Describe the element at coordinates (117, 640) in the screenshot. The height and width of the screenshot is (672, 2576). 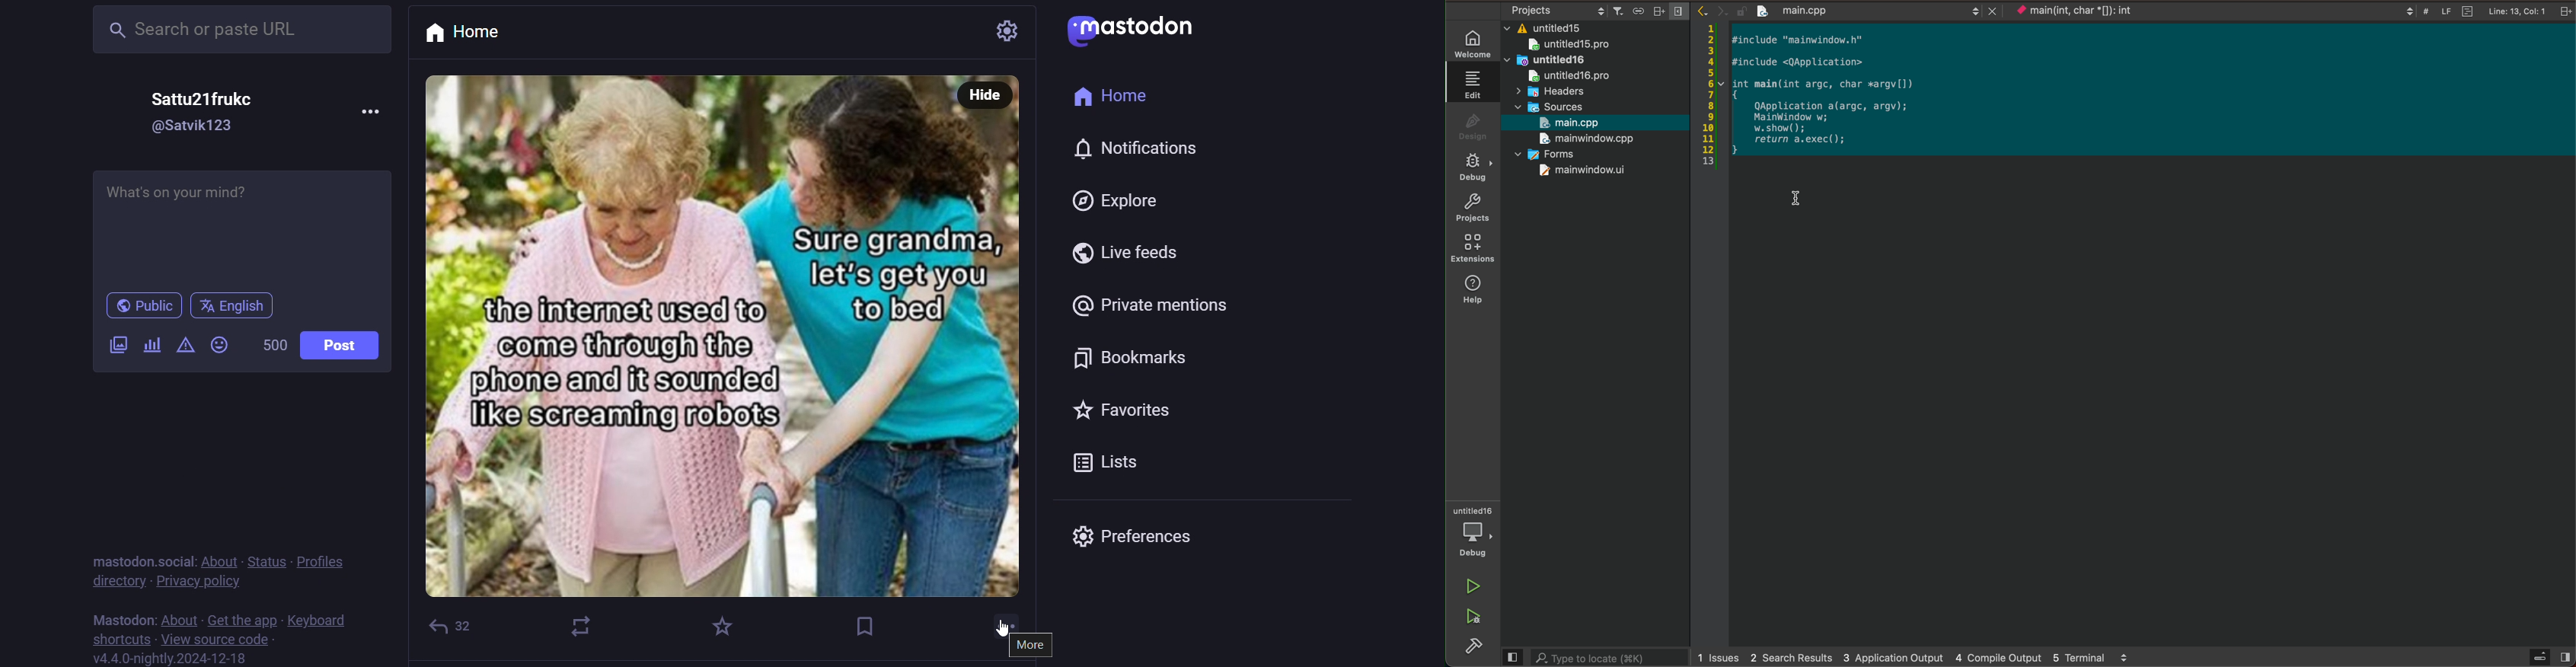
I see `shortcut` at that location.